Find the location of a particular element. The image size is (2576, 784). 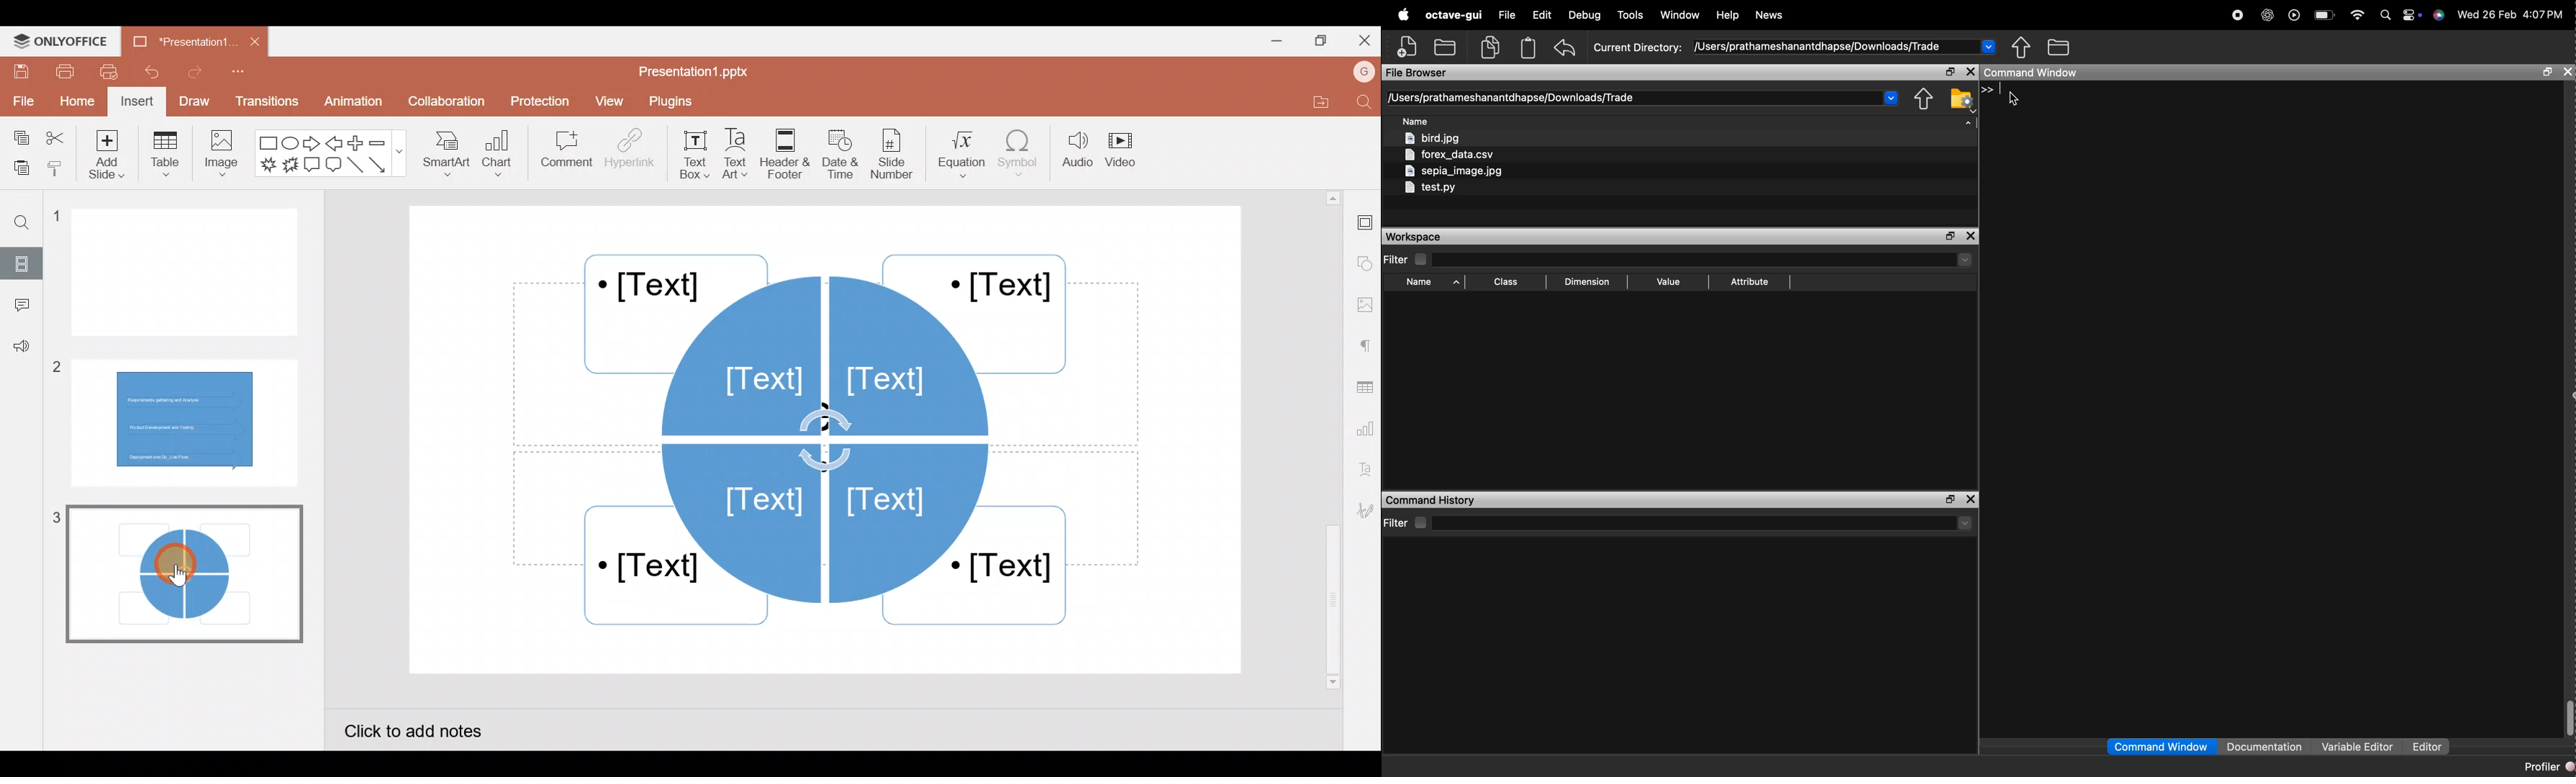

Animation is located at coordinates (350, 101).